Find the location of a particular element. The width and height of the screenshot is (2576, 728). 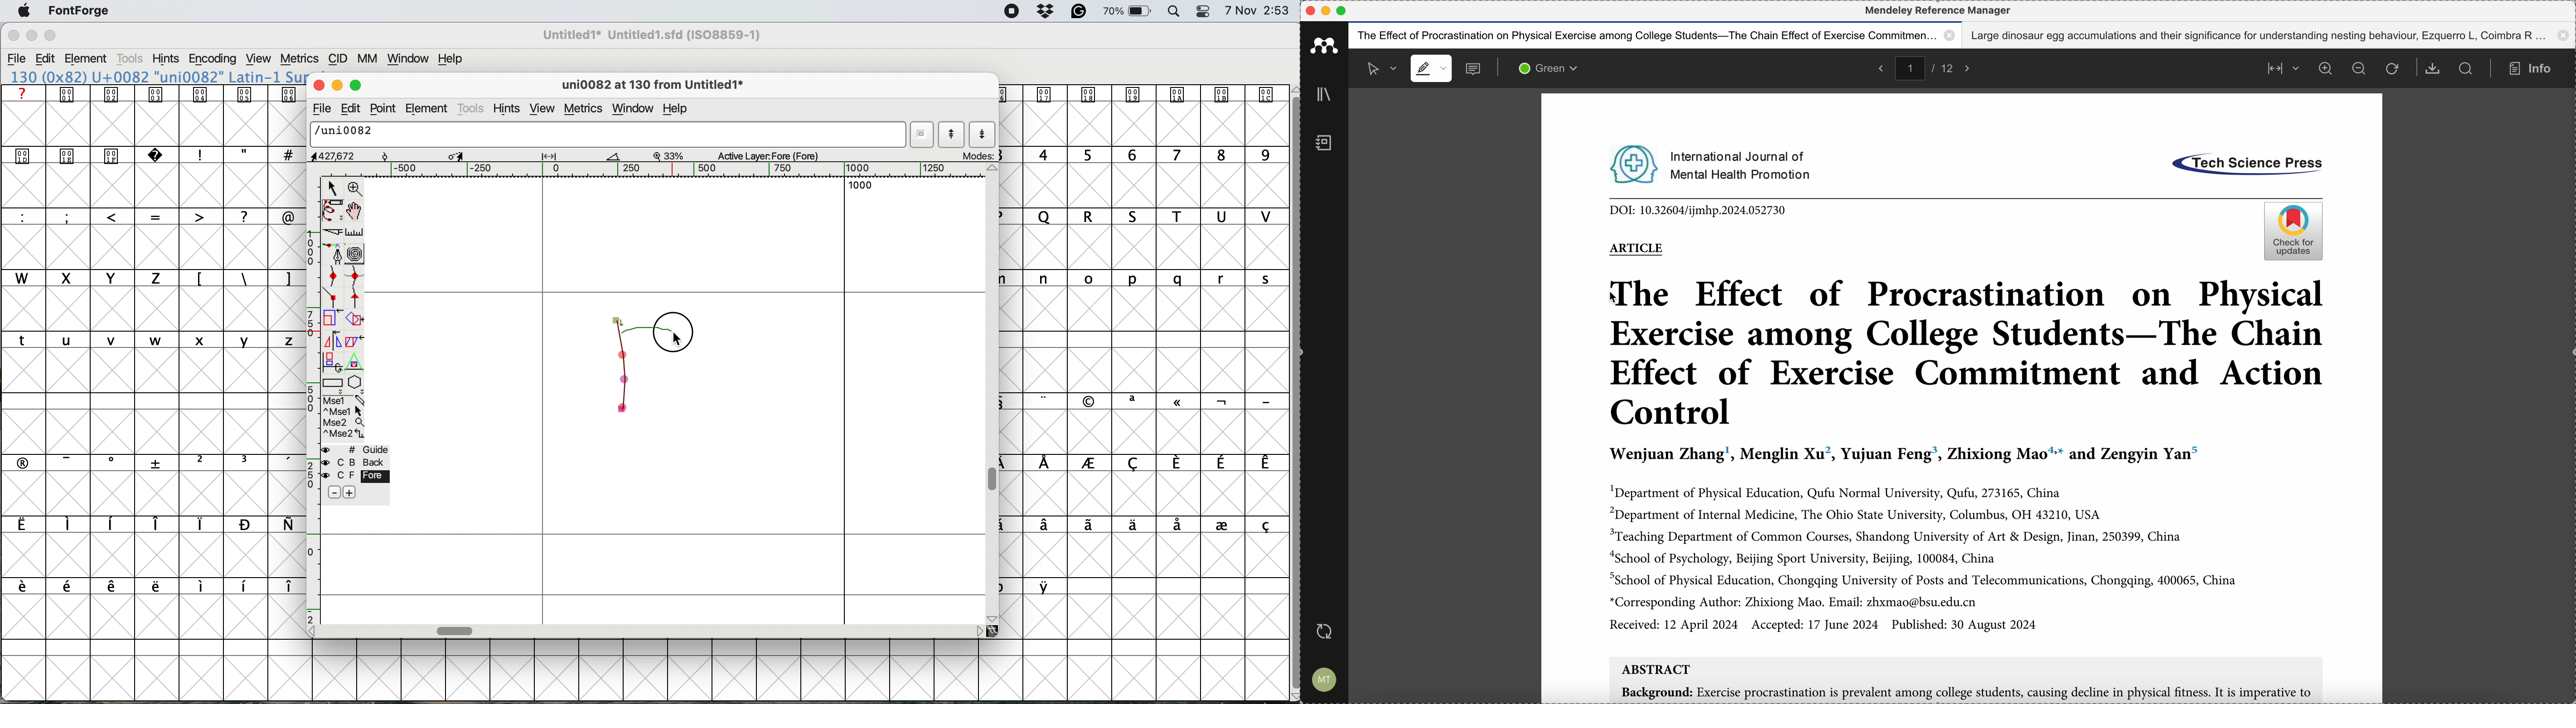

comments is located at coordinates (1475, 70).